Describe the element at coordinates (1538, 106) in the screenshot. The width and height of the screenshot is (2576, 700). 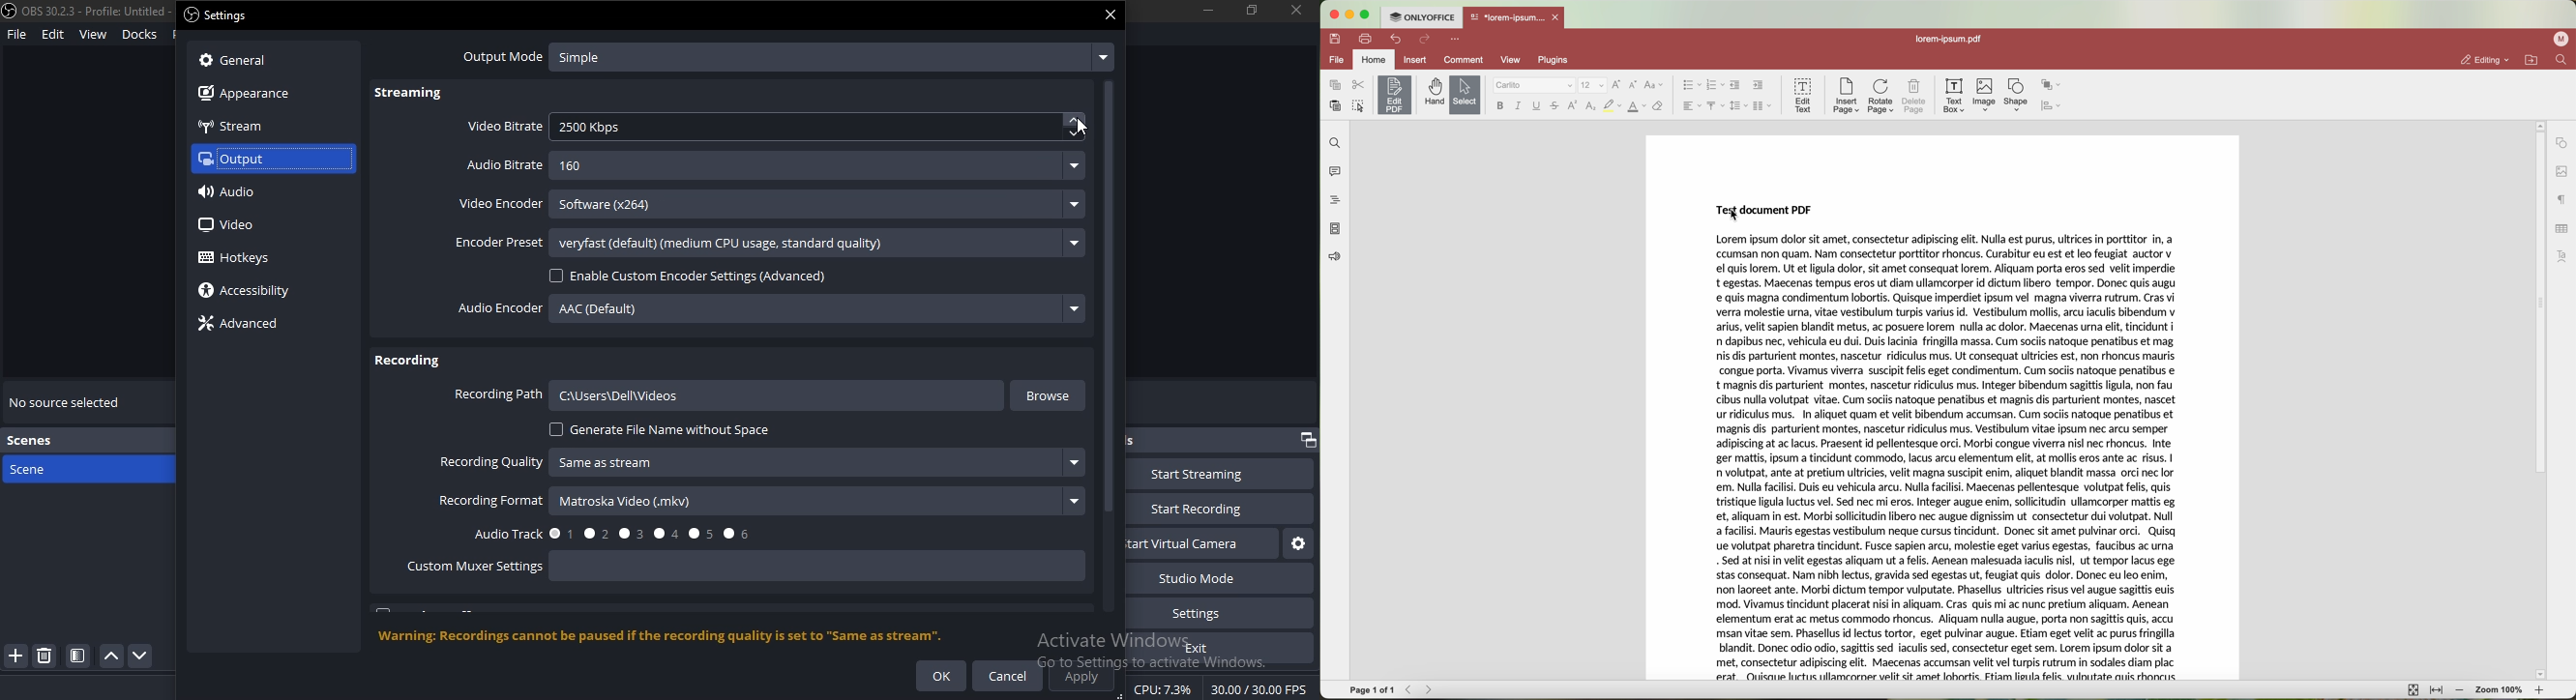
I see `underline` at that location.